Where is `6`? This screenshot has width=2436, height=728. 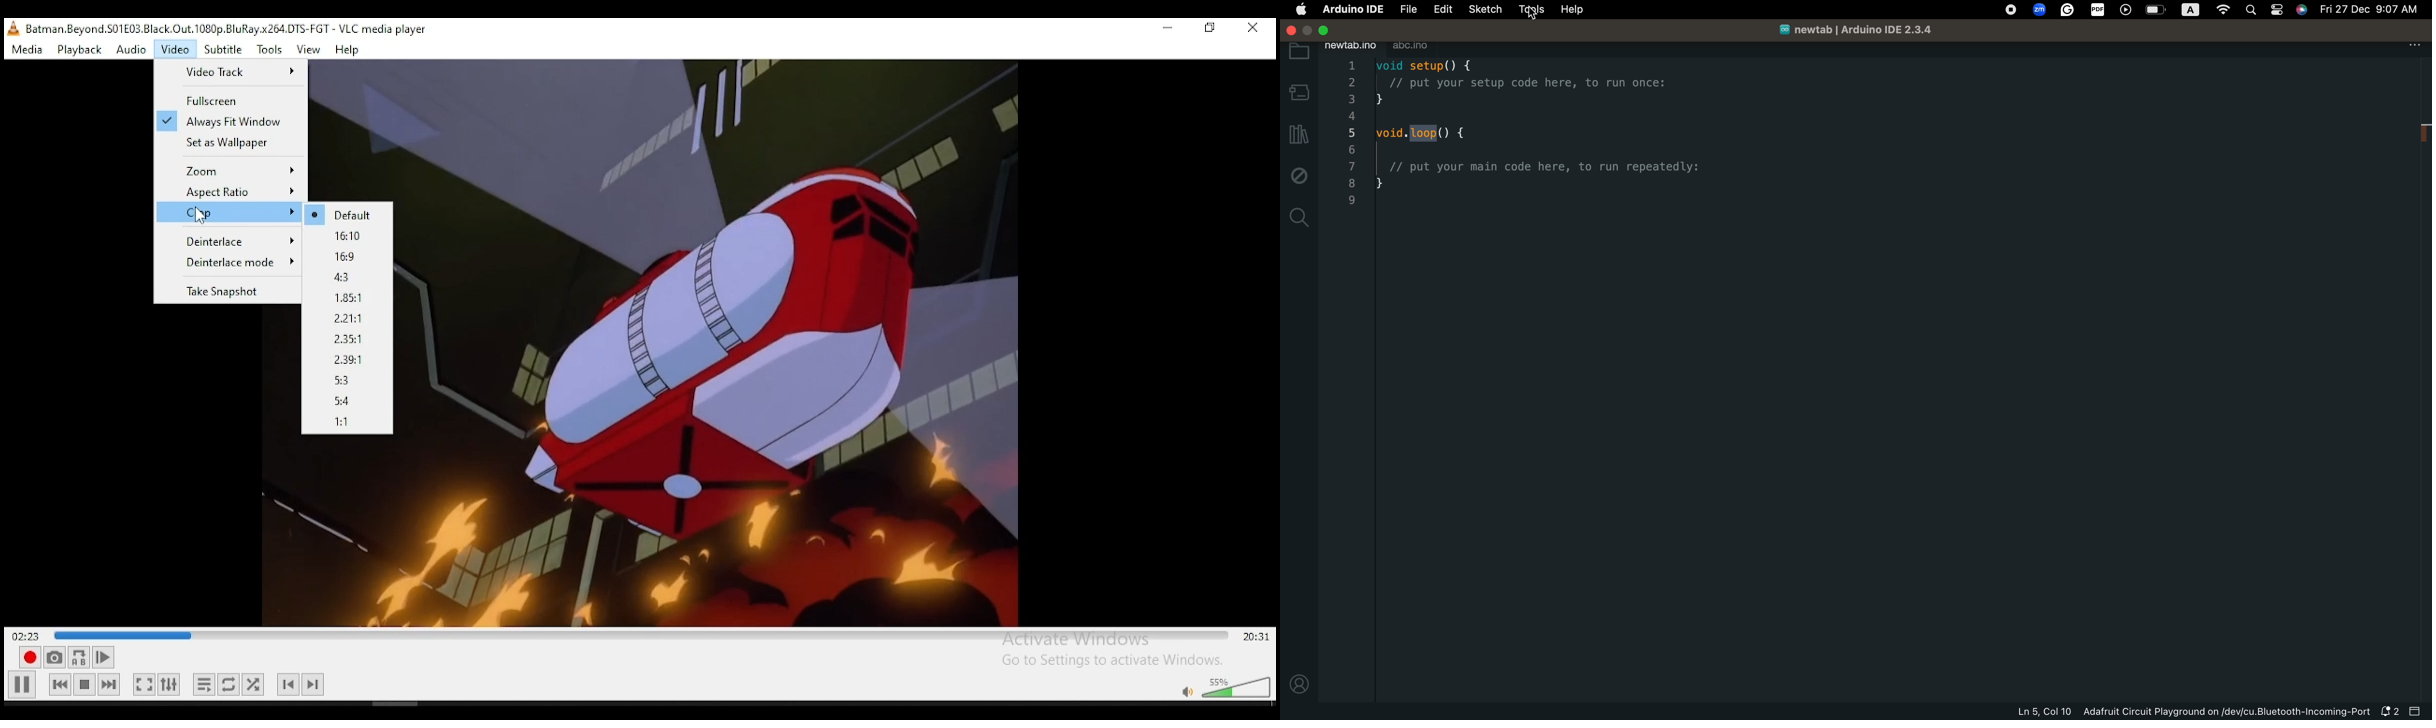 6 is located at coordinates (1352, 150).